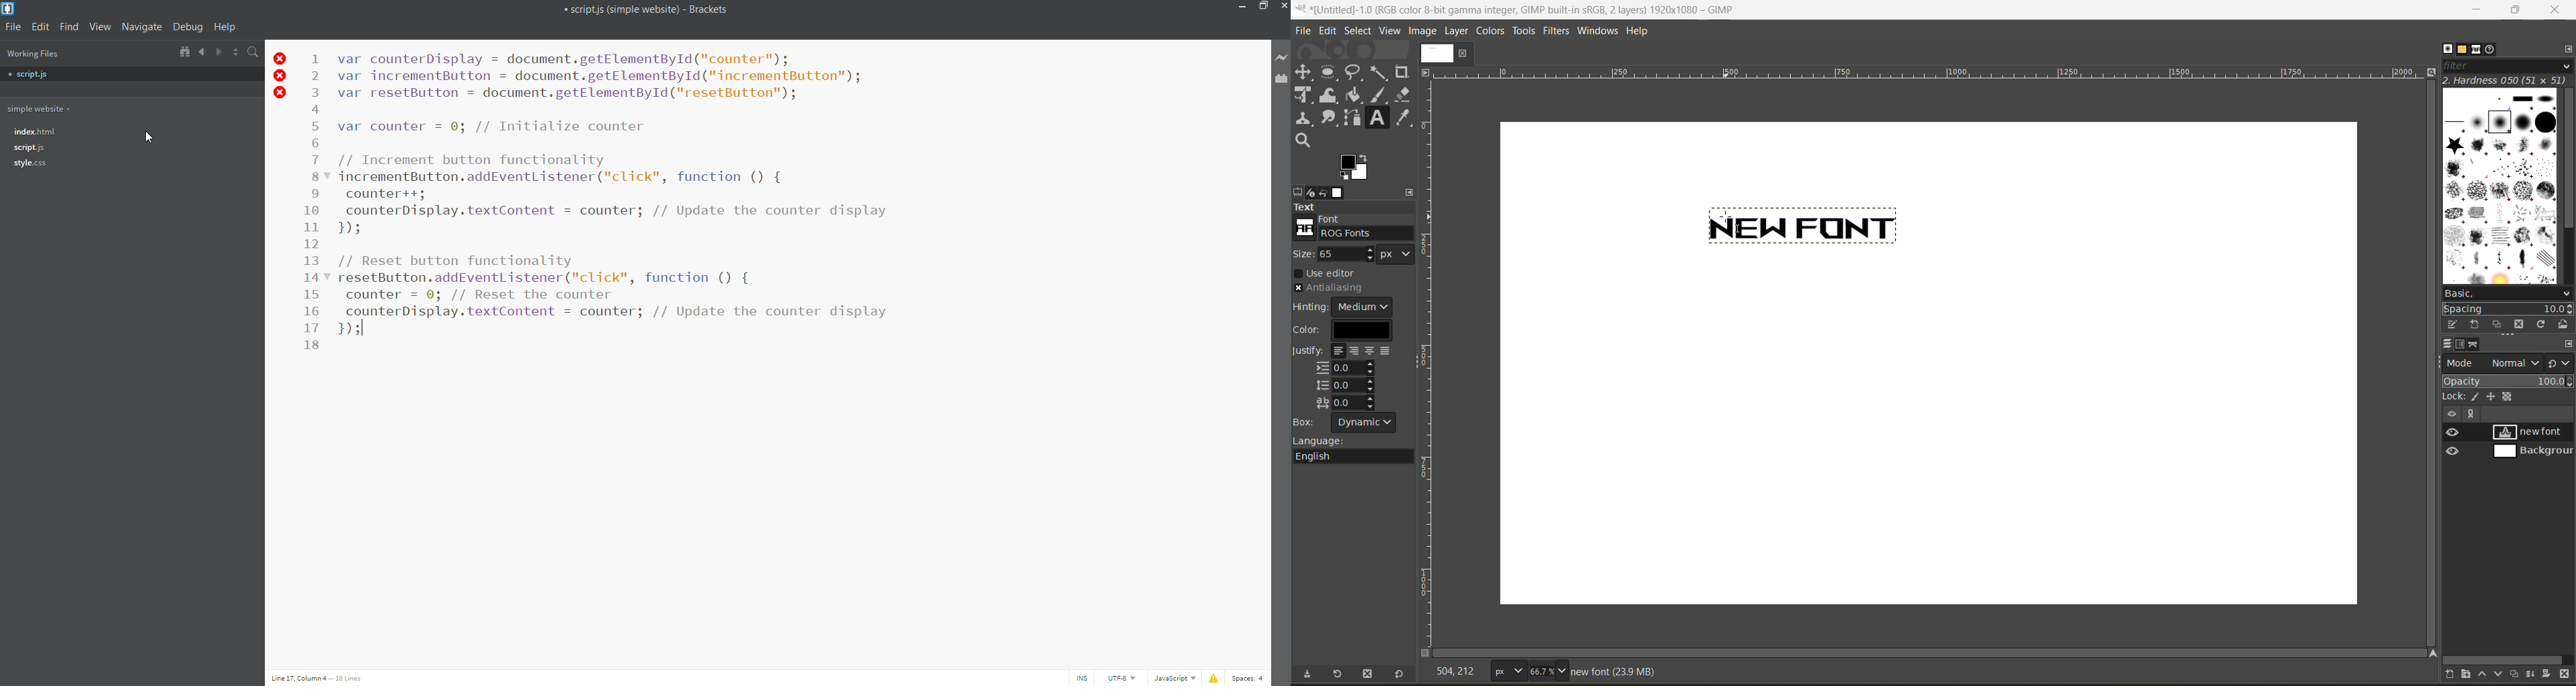  I want to click on find, so click(70, 27).